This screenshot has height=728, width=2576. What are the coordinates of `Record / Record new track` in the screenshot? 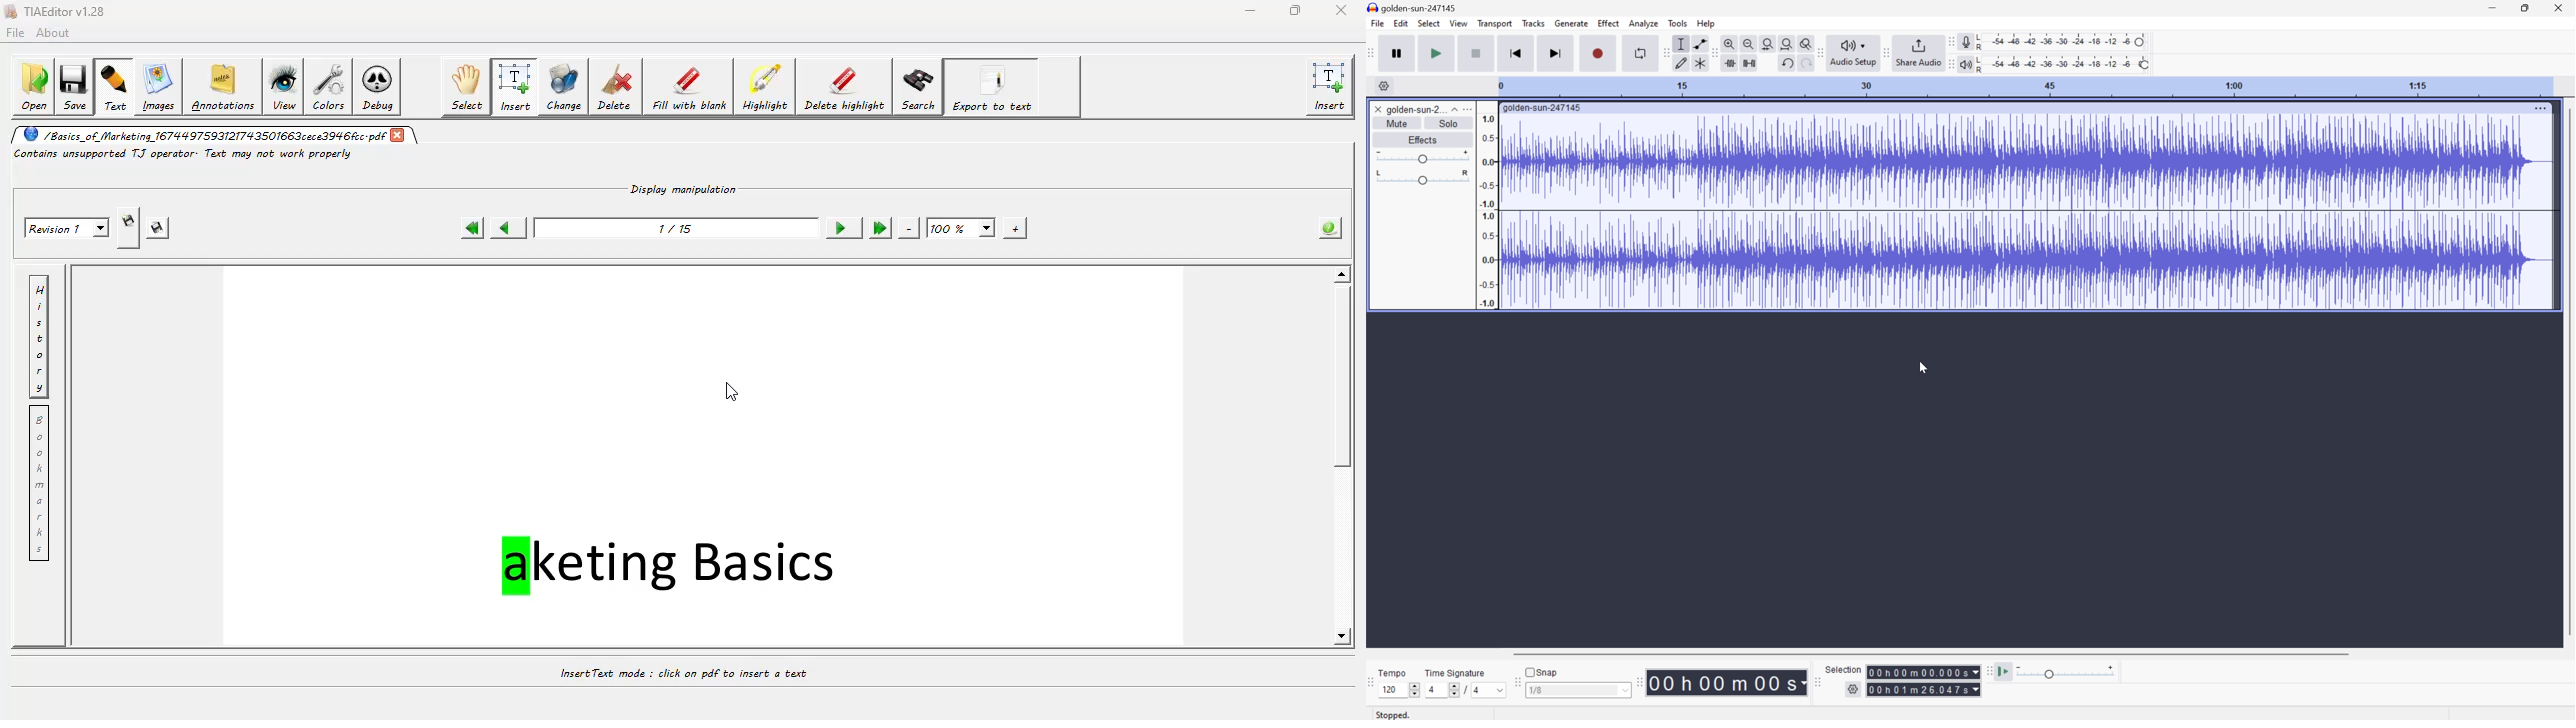 It's located at (1597, 52).